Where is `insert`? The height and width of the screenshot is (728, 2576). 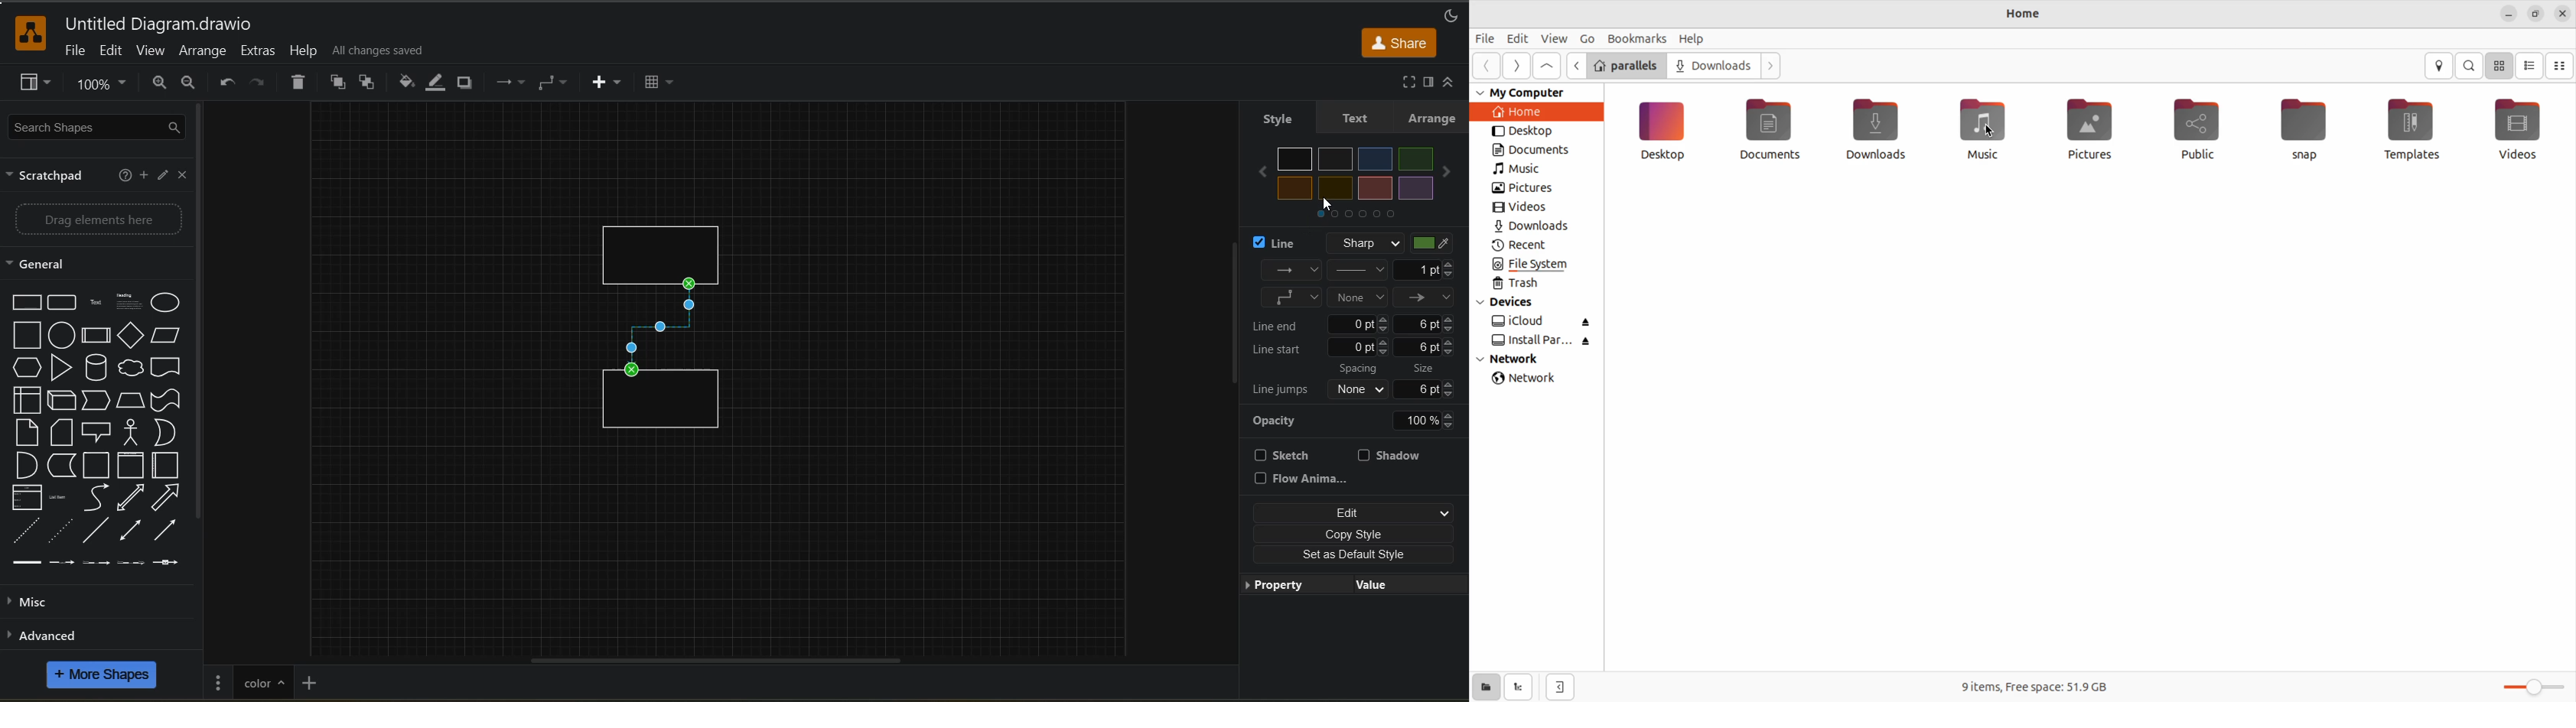 insert is located at coordinates (608, 83).